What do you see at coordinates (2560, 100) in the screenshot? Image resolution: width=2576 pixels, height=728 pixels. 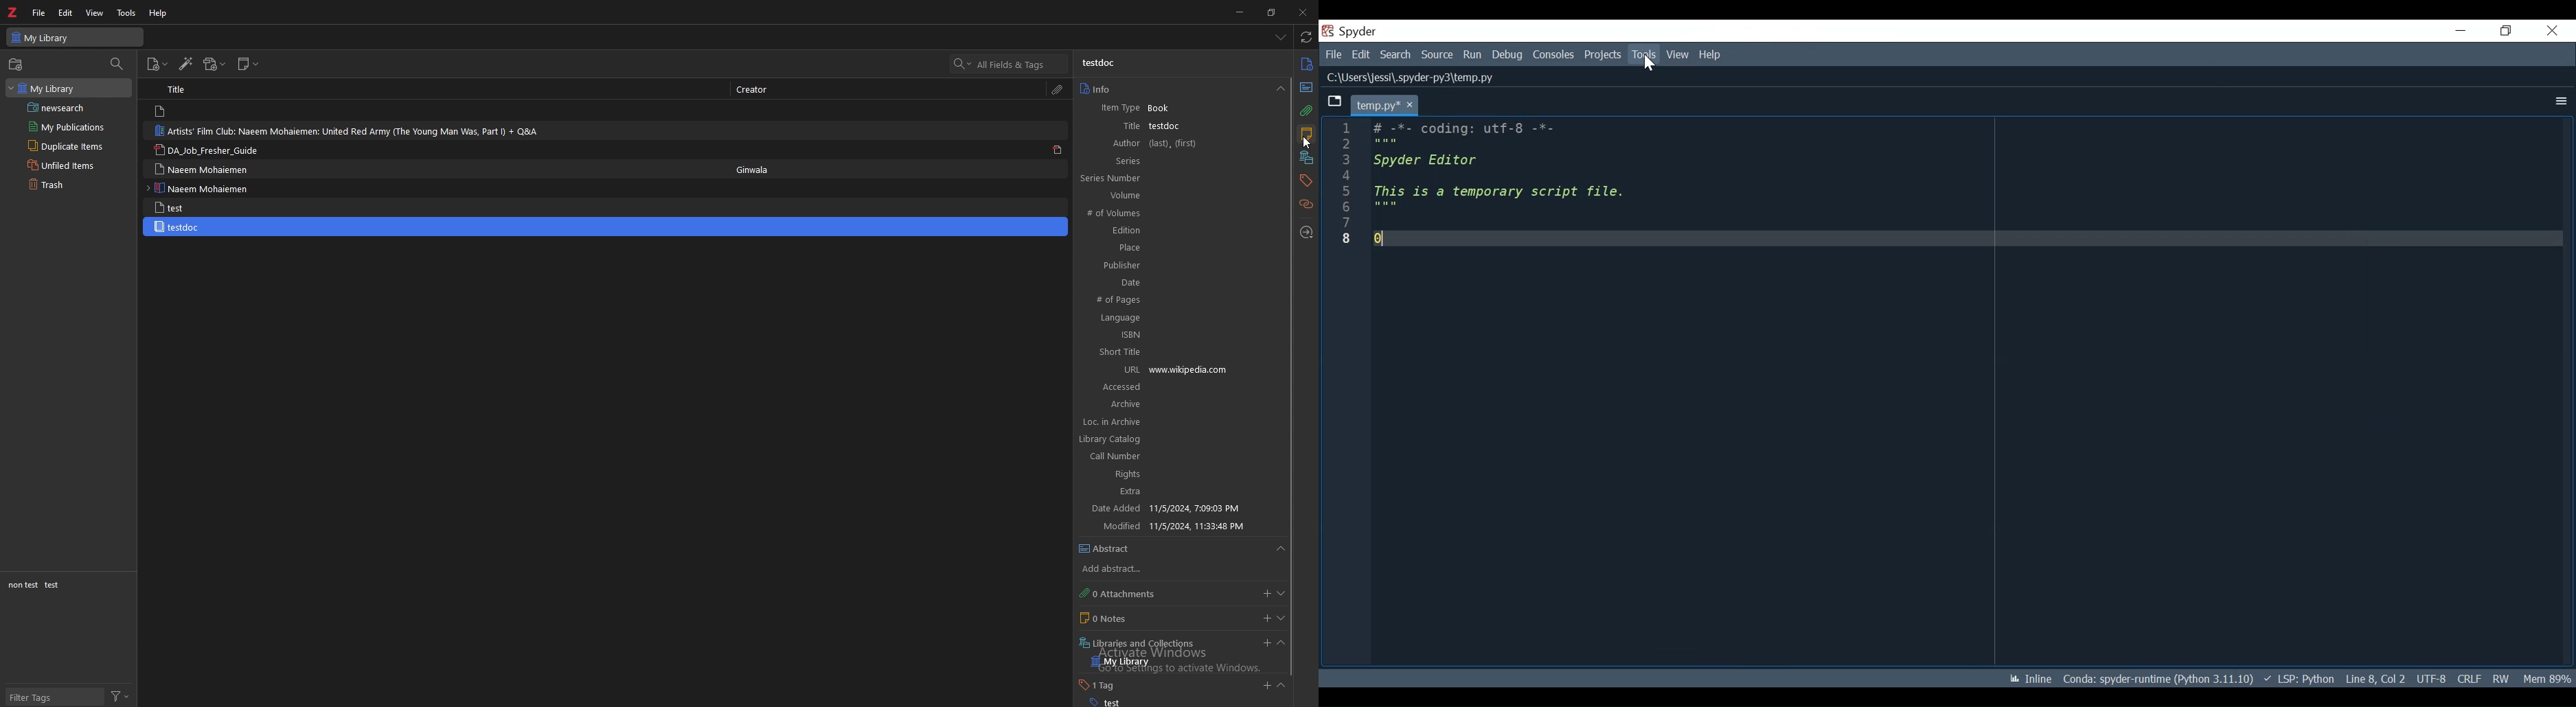 I see `More Options` at bounding box center [2560, 100].